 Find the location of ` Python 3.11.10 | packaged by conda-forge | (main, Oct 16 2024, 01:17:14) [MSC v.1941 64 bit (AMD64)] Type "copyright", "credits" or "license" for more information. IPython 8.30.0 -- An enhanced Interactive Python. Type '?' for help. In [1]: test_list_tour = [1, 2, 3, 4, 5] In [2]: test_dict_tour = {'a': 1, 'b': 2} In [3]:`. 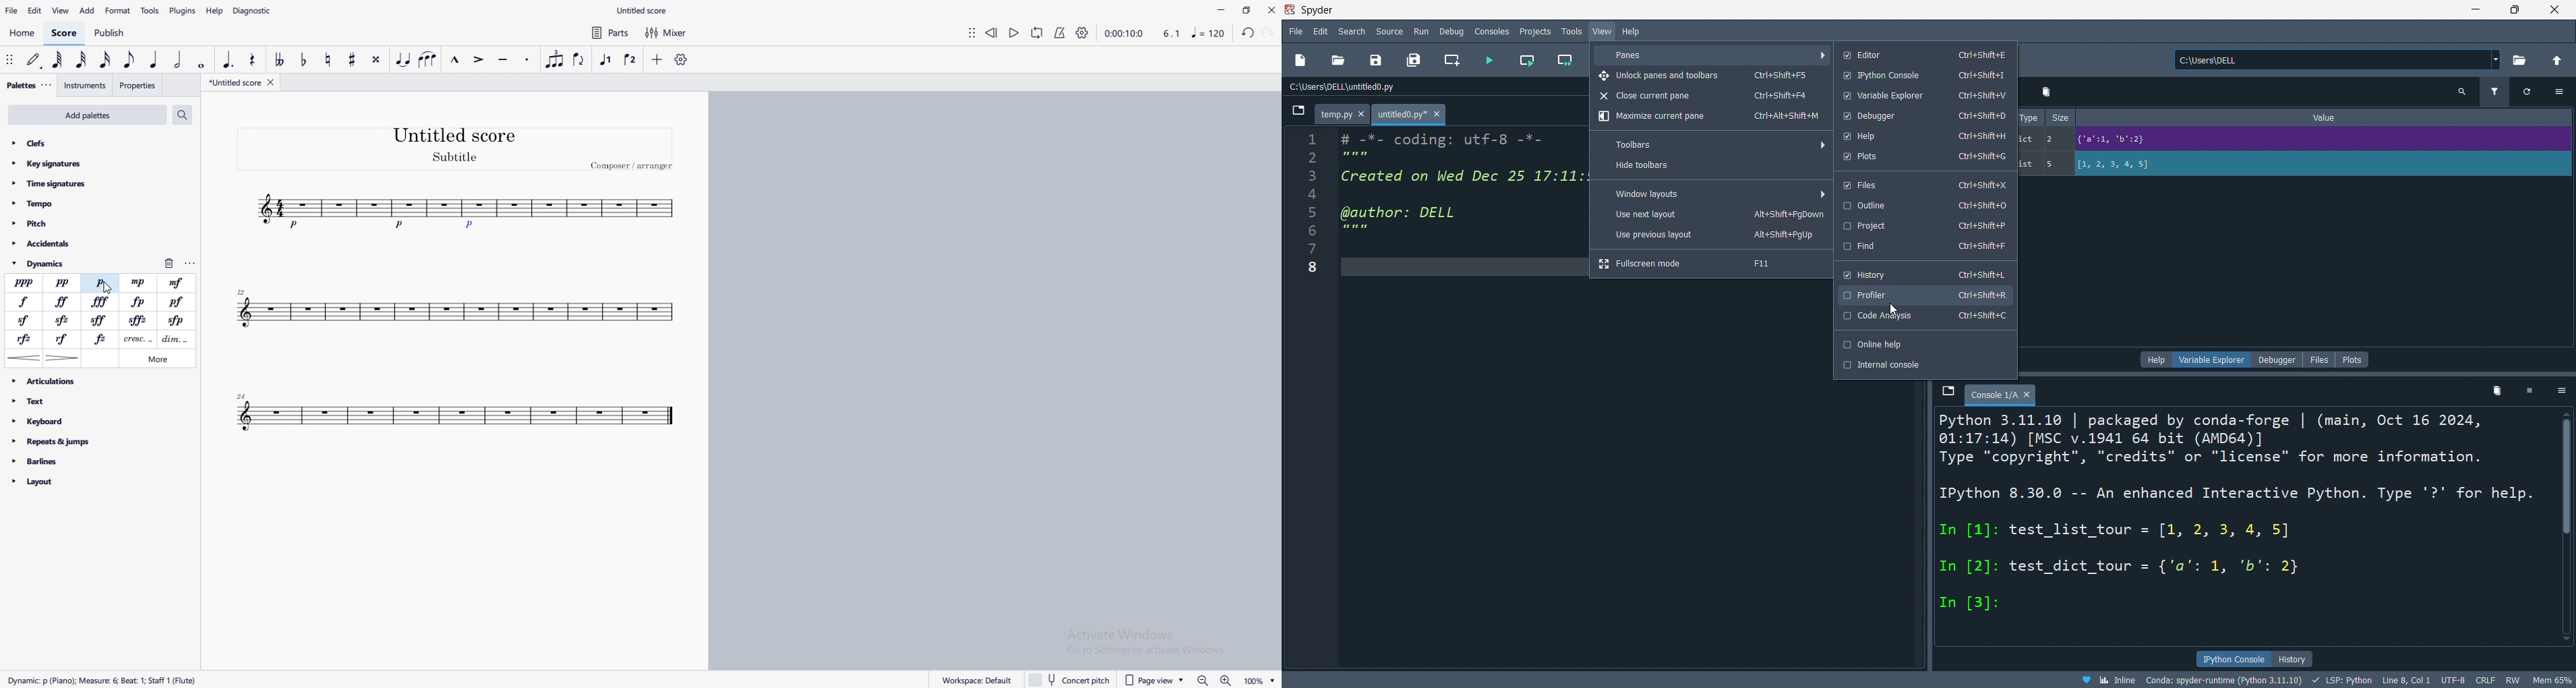

 Python 3.11.10 | packaged by conda-forge | (main, Oct 16 2024, 01:17:14) [MSC v.1941 64 bit (AMD64)] Type "copyright", "credits" or "license" for more information. IPython 8.30.0 -- An enhanced Interactive Python. Type '?' for help. In [1]: test_list_tour = [1, 2, 3, 4, 5] In [2]: test_dict_tour = {'a': 1, 'b': 2} In [3]: is located at coordinates (2243, 529).